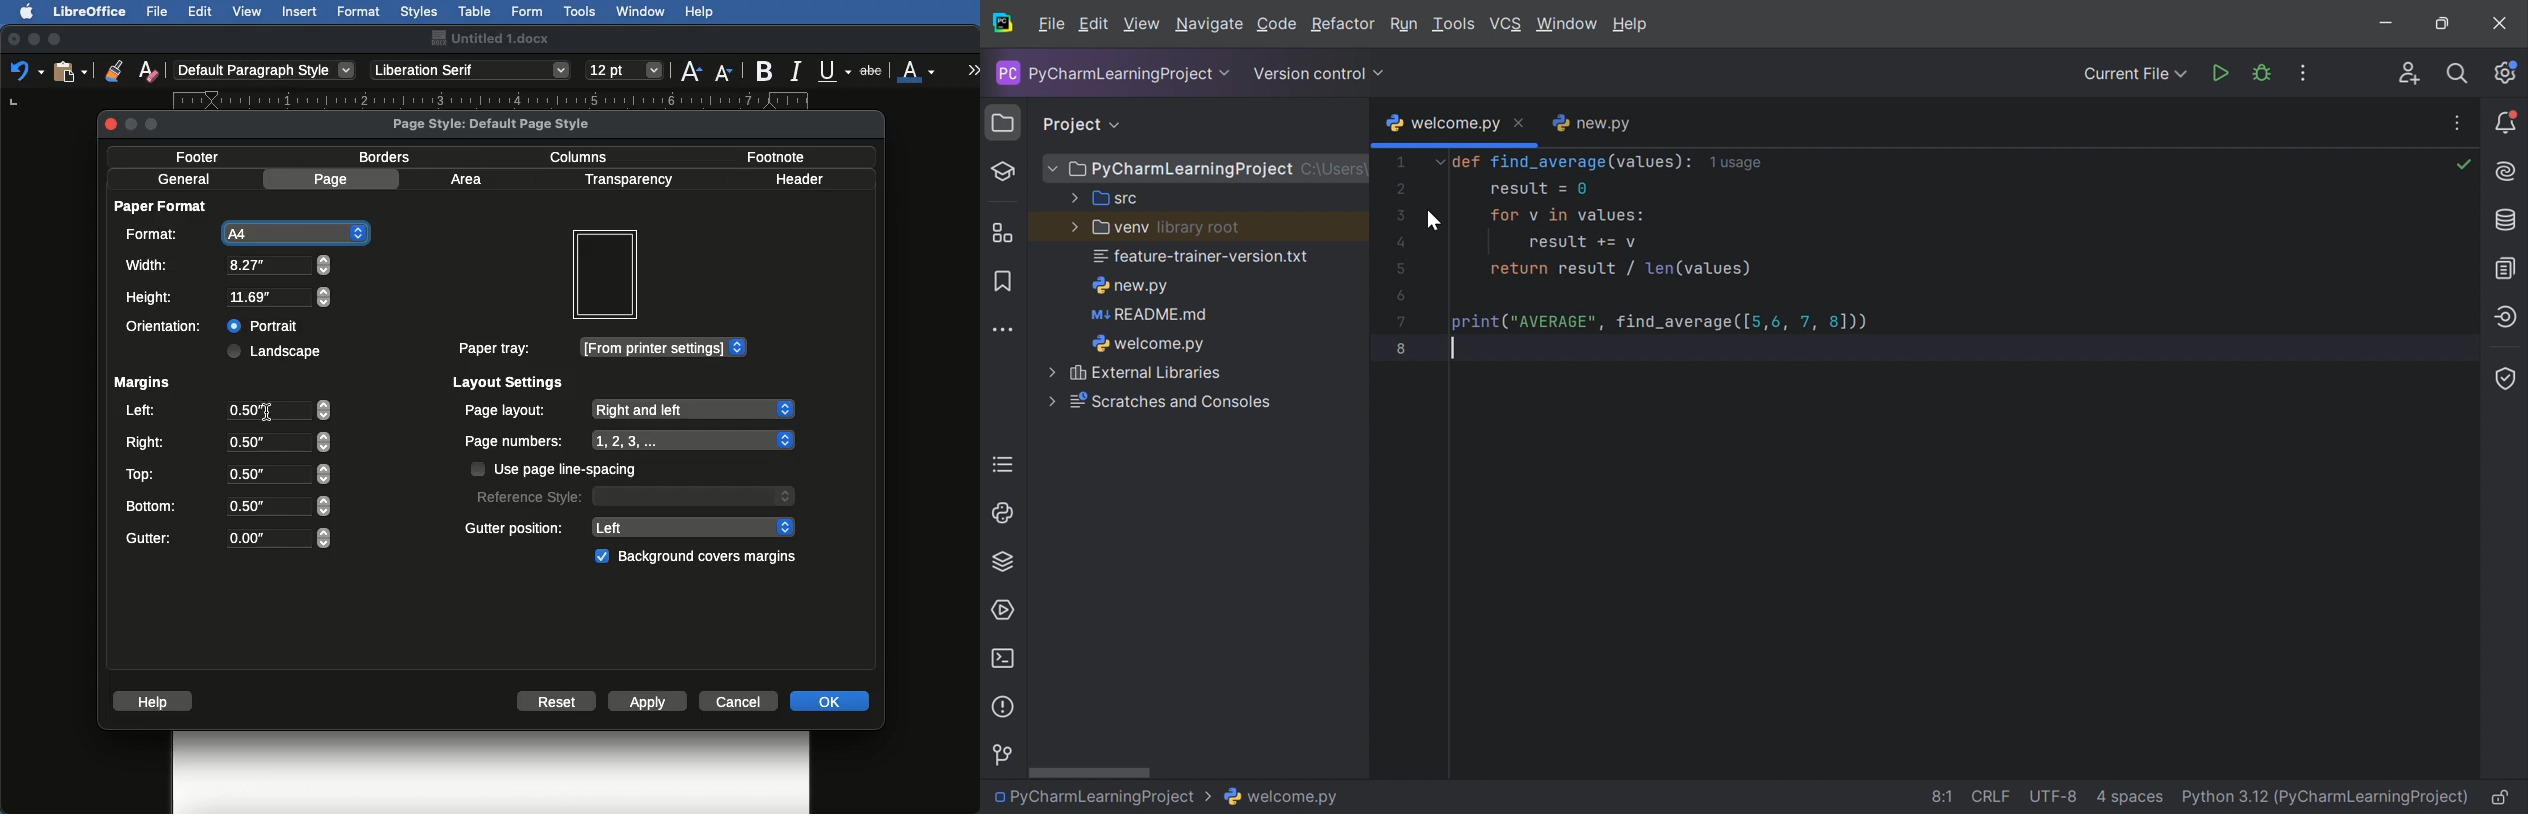 Image resolution: width=2548 pixels, height=840 pixels. Describe the element at coordinates (690, 69) in the screenshot. I see `Size increase` at that location.